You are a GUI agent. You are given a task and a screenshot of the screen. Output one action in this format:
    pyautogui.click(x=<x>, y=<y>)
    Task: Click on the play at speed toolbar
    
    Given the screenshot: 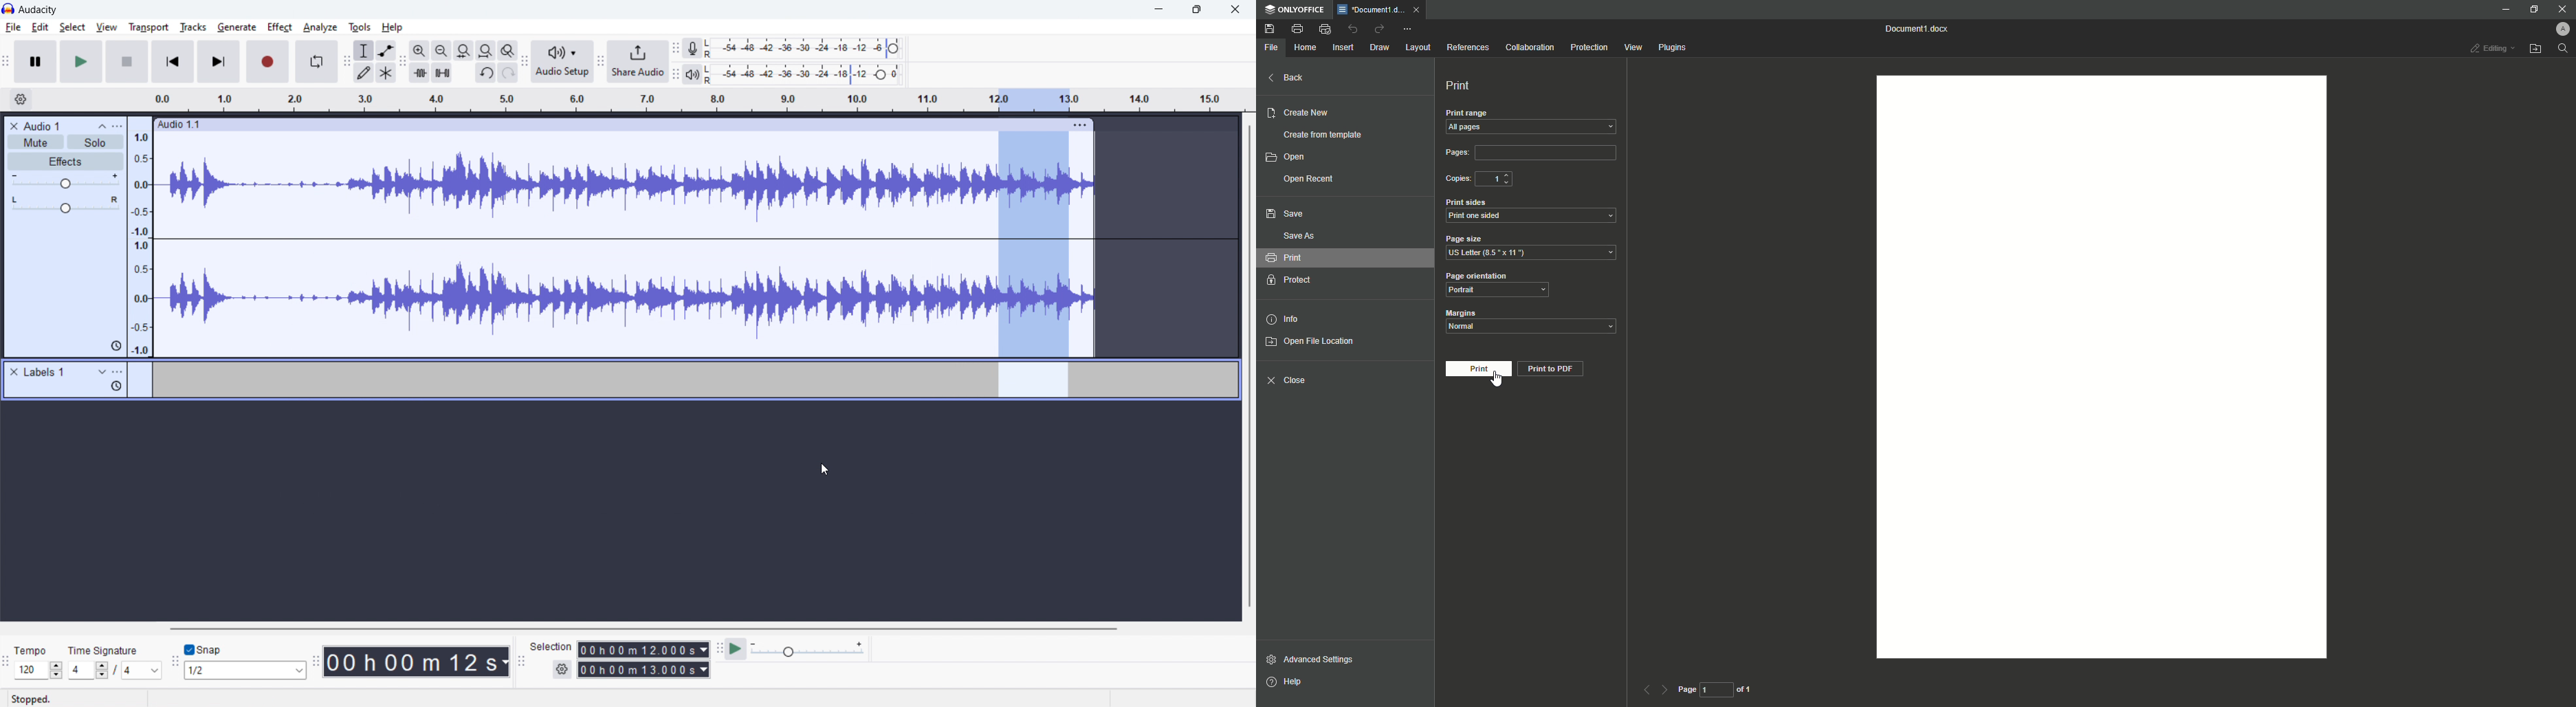 What is the action you would take?
    pyautogui.click(x=719, y=650)
    